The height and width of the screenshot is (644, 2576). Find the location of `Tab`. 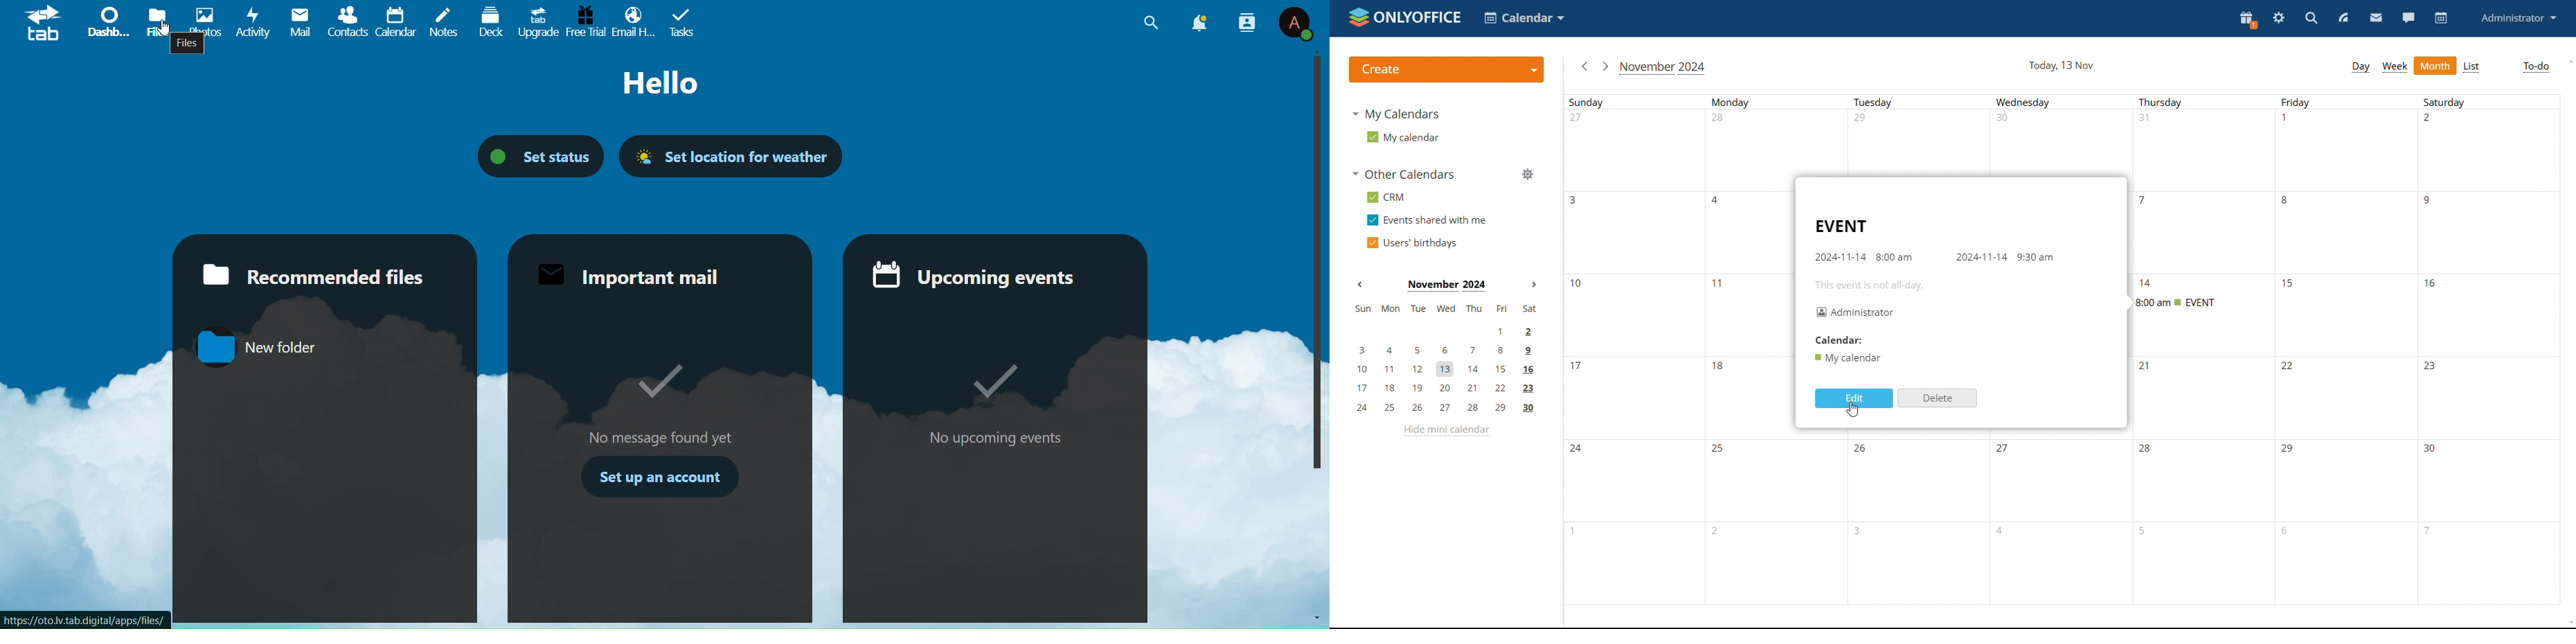

Tab is located at coordinates (686, 21).